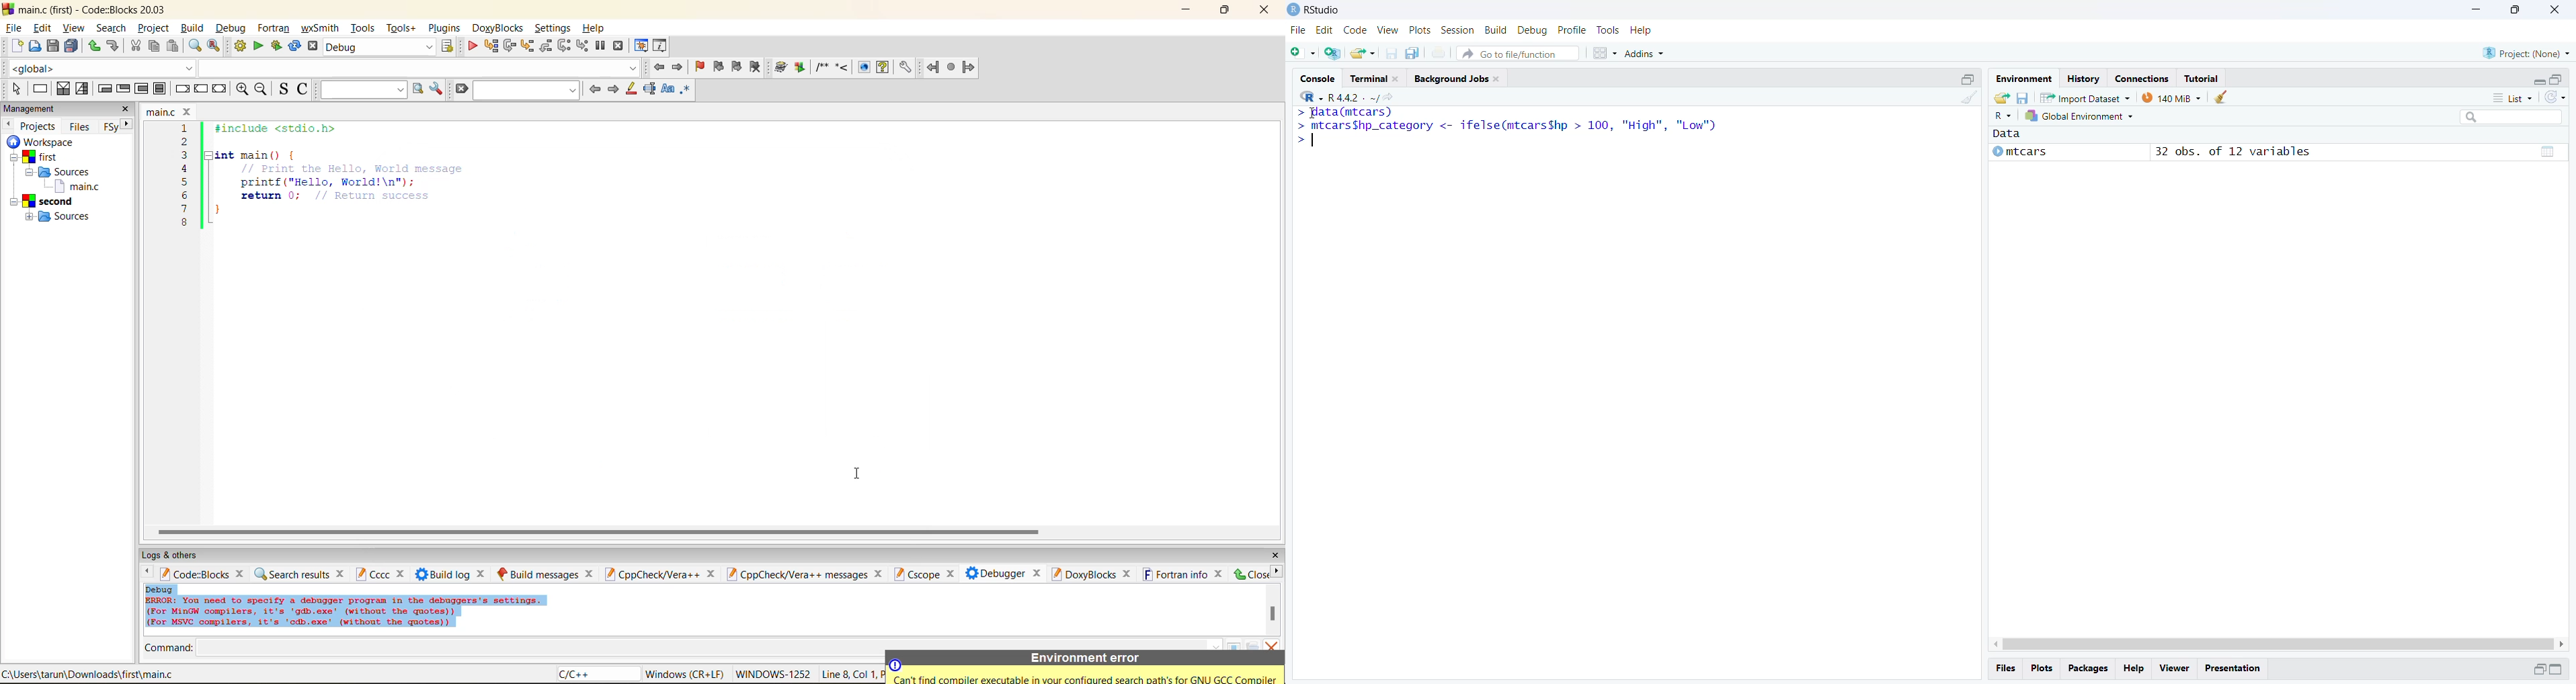 This screenshot has width=2576, height=700. I want to click on Help, so click(2136, 669).